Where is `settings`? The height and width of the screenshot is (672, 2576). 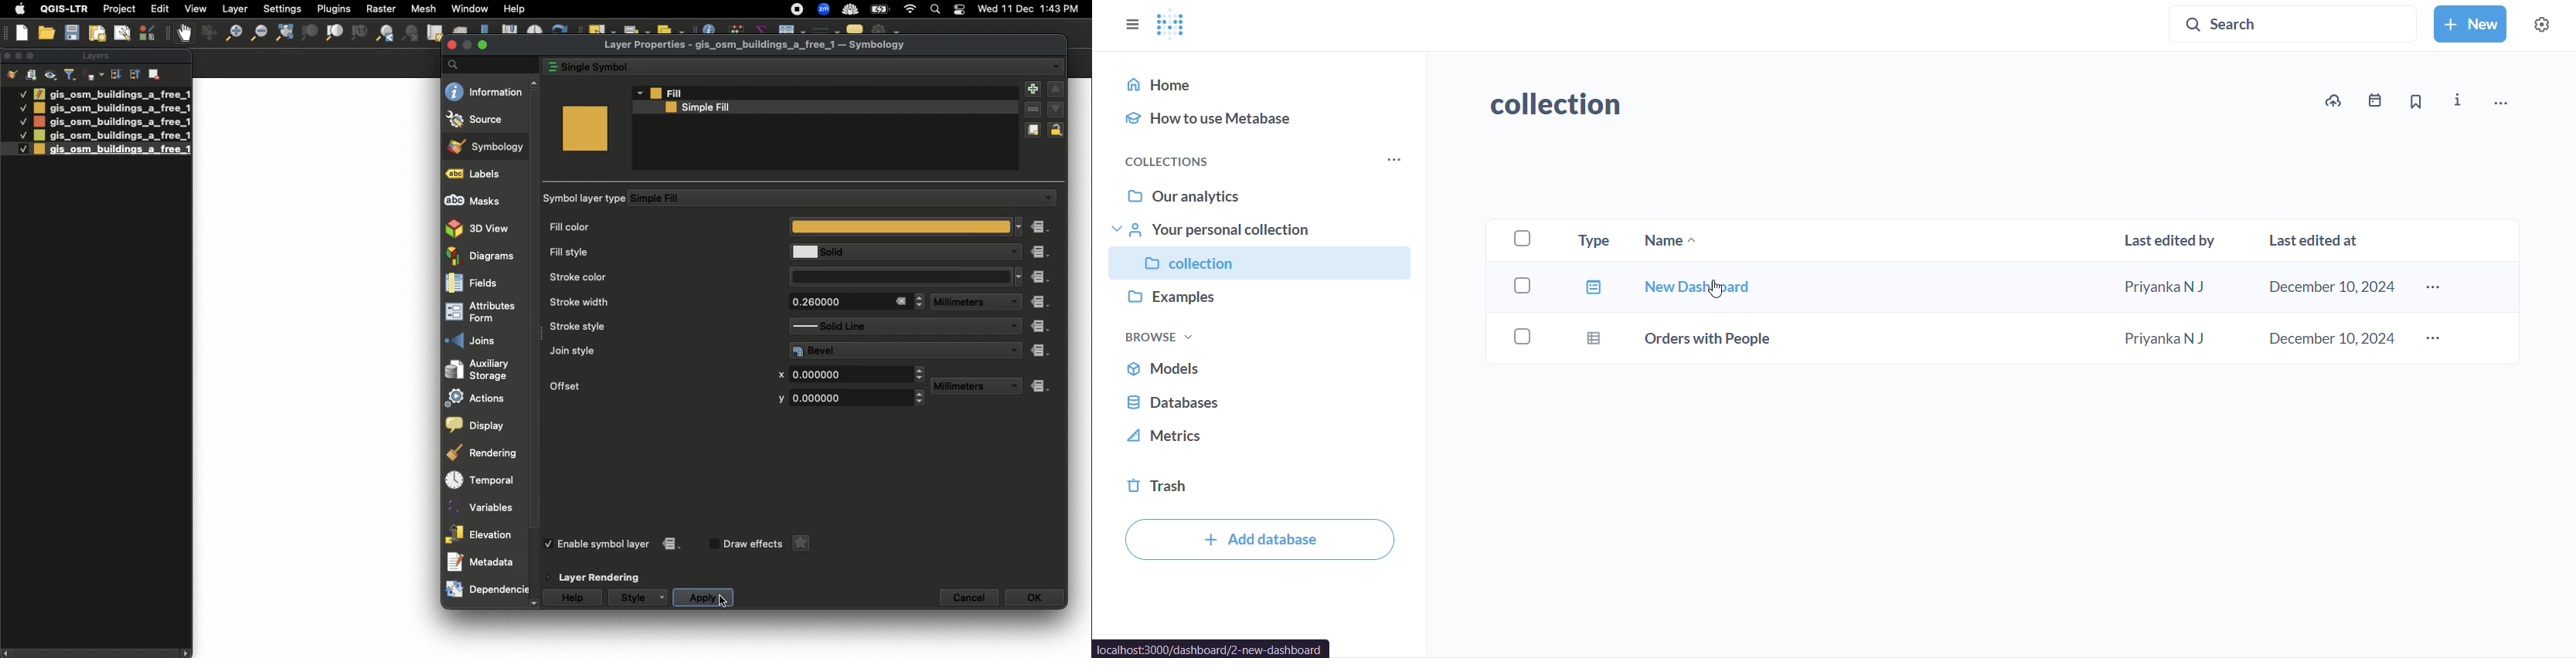
settings is located at coordinates (2544, 25).